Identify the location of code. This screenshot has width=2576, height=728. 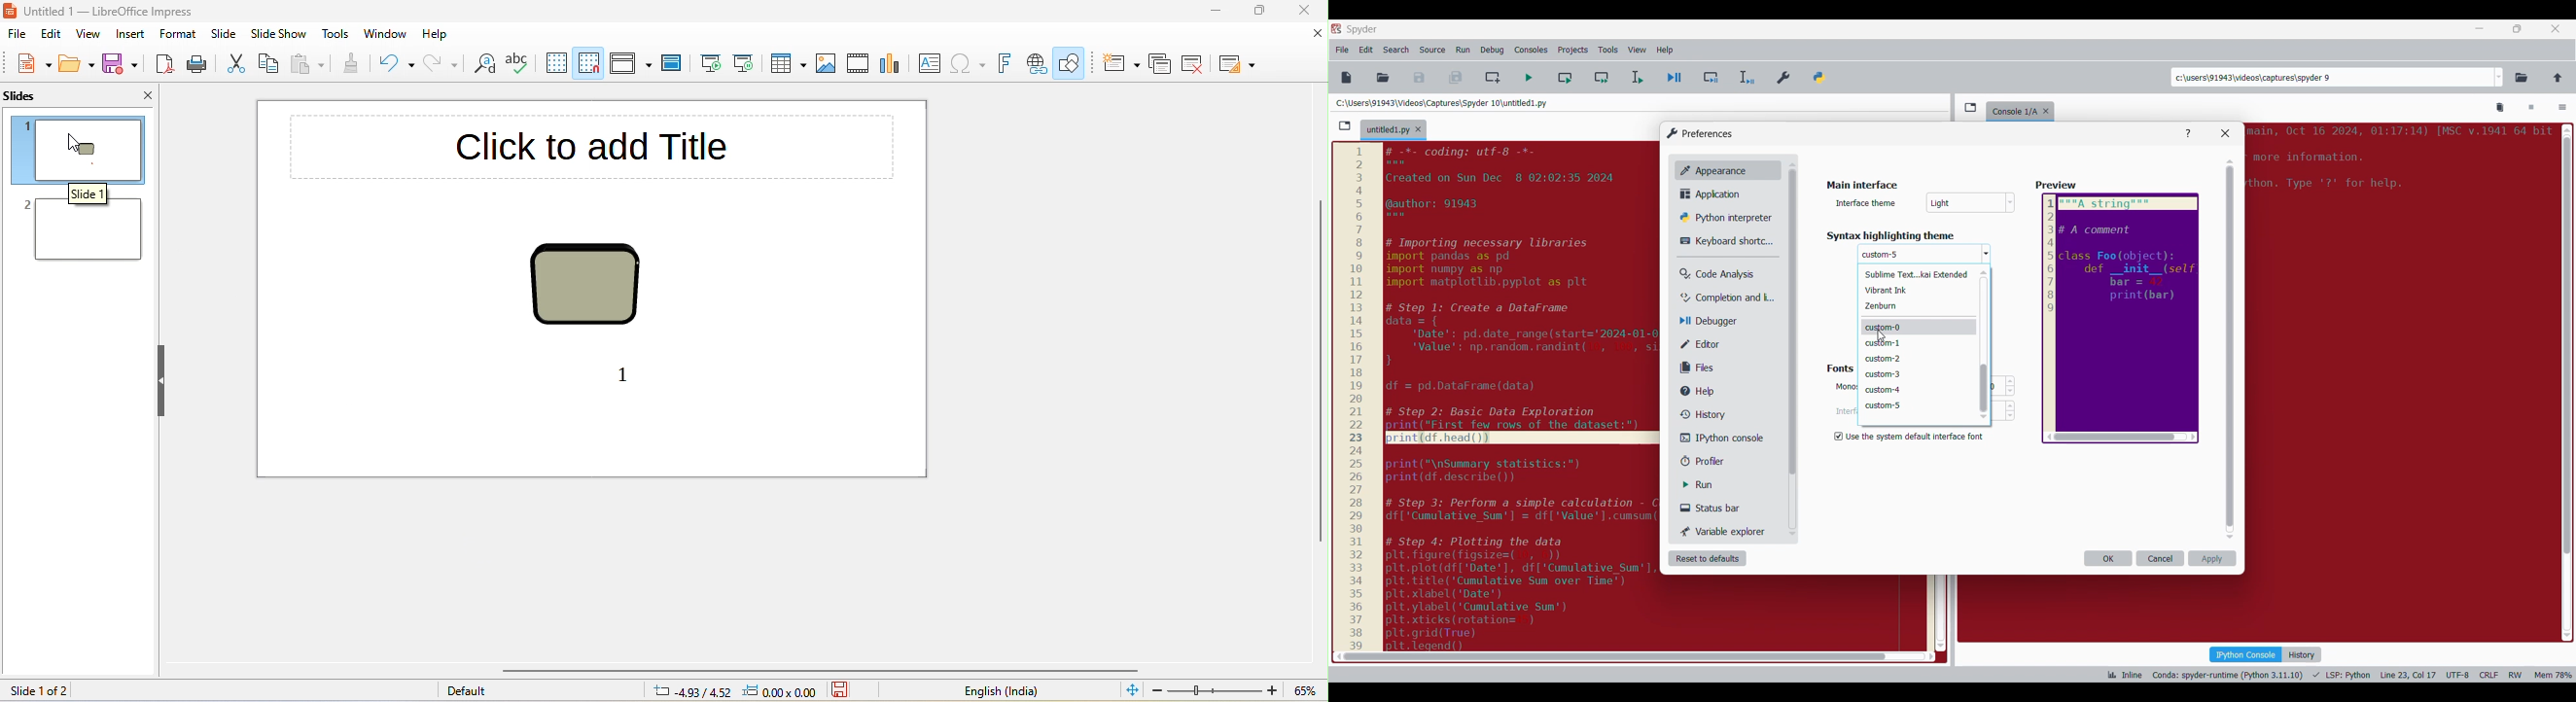
(2398, 161).